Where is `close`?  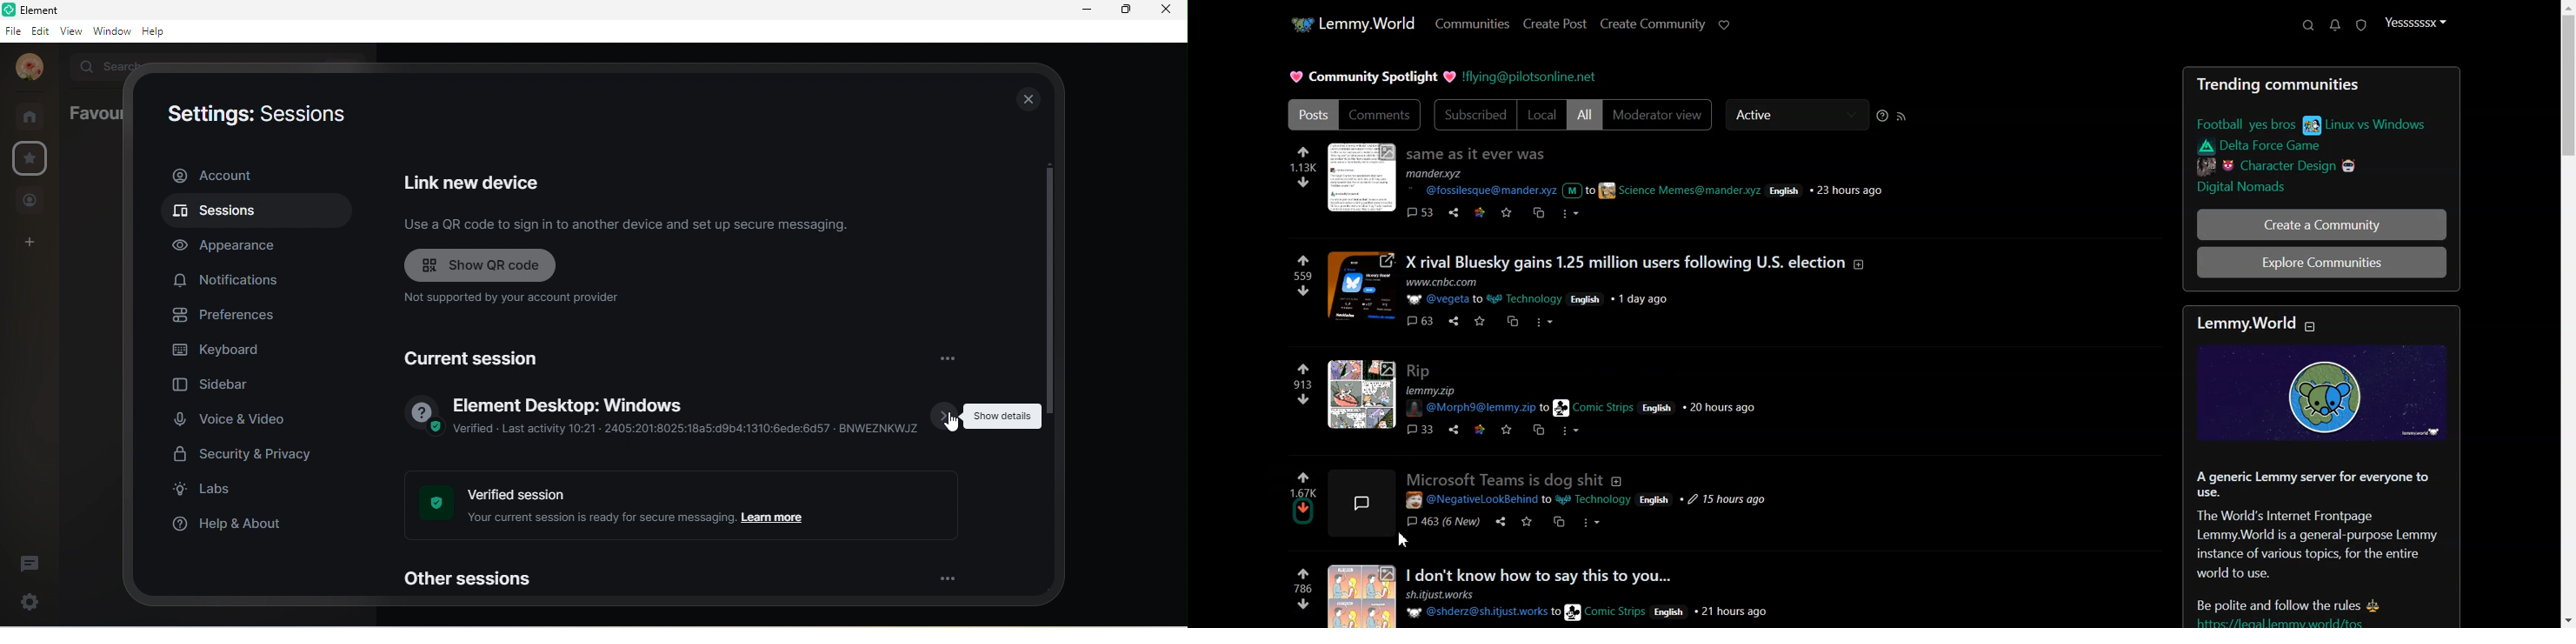
close is located at coordinates (1027, 98).